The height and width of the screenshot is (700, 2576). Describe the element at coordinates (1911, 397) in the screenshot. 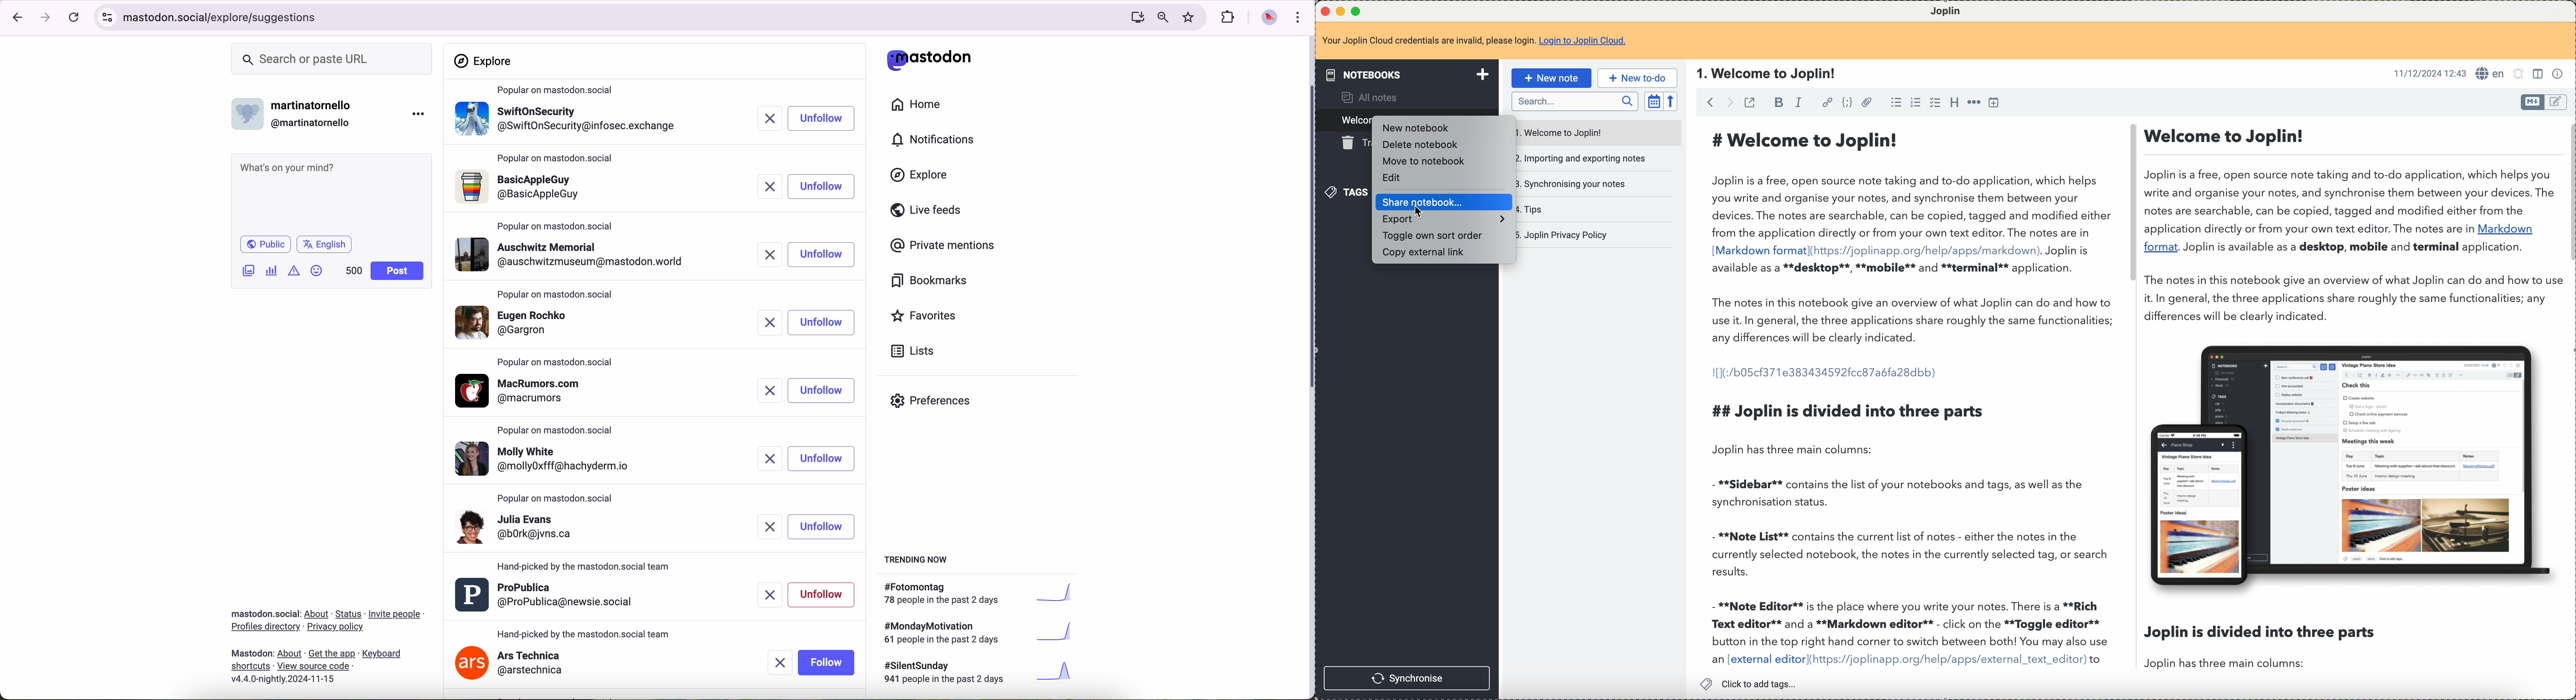

I see `# Welcome to Joplin!

Joplin is a free, open source note taking and to-do application, which helps
you write and organise your notes, and synchronise them between your
devices. The notes are searchable, can be copied, tagged and modified either
from the application directly or from your own text editor. The notes are in
[Markdown format|(https://joplinapp.org/help/apps/markdown). Joplin is
available as a **desktop**, **mobile** and **terminal** application.

The notes in this notebook give an overview of what Joplin can do and how to
use it. In general, the three applications share roughly the same functionalities;
any differences will be clearly indicated.
I[(:/b05cf371e383434592fcc87a6fa28dbb)

## Joplin is divided into three parts

Joplin has three main columns:

- **Sidebar** contains the list of your notebooks and tags, as well as the
synchronisation status.

- **Note List** contains the current list of notes - either the notes in the
currently selected notebook, the notes in the currently selected tag, or search
results.

- **Note Editor** is the place where you write your notes. There is a **Rich
Text editor** and a **Markdown editor** - click on the **Toggle editor**
button in the top right hand corner to switch between both! You may also use
an lexternal editor!(https://ioplinapp.ora/help/apps/external text editor) to` at that location.